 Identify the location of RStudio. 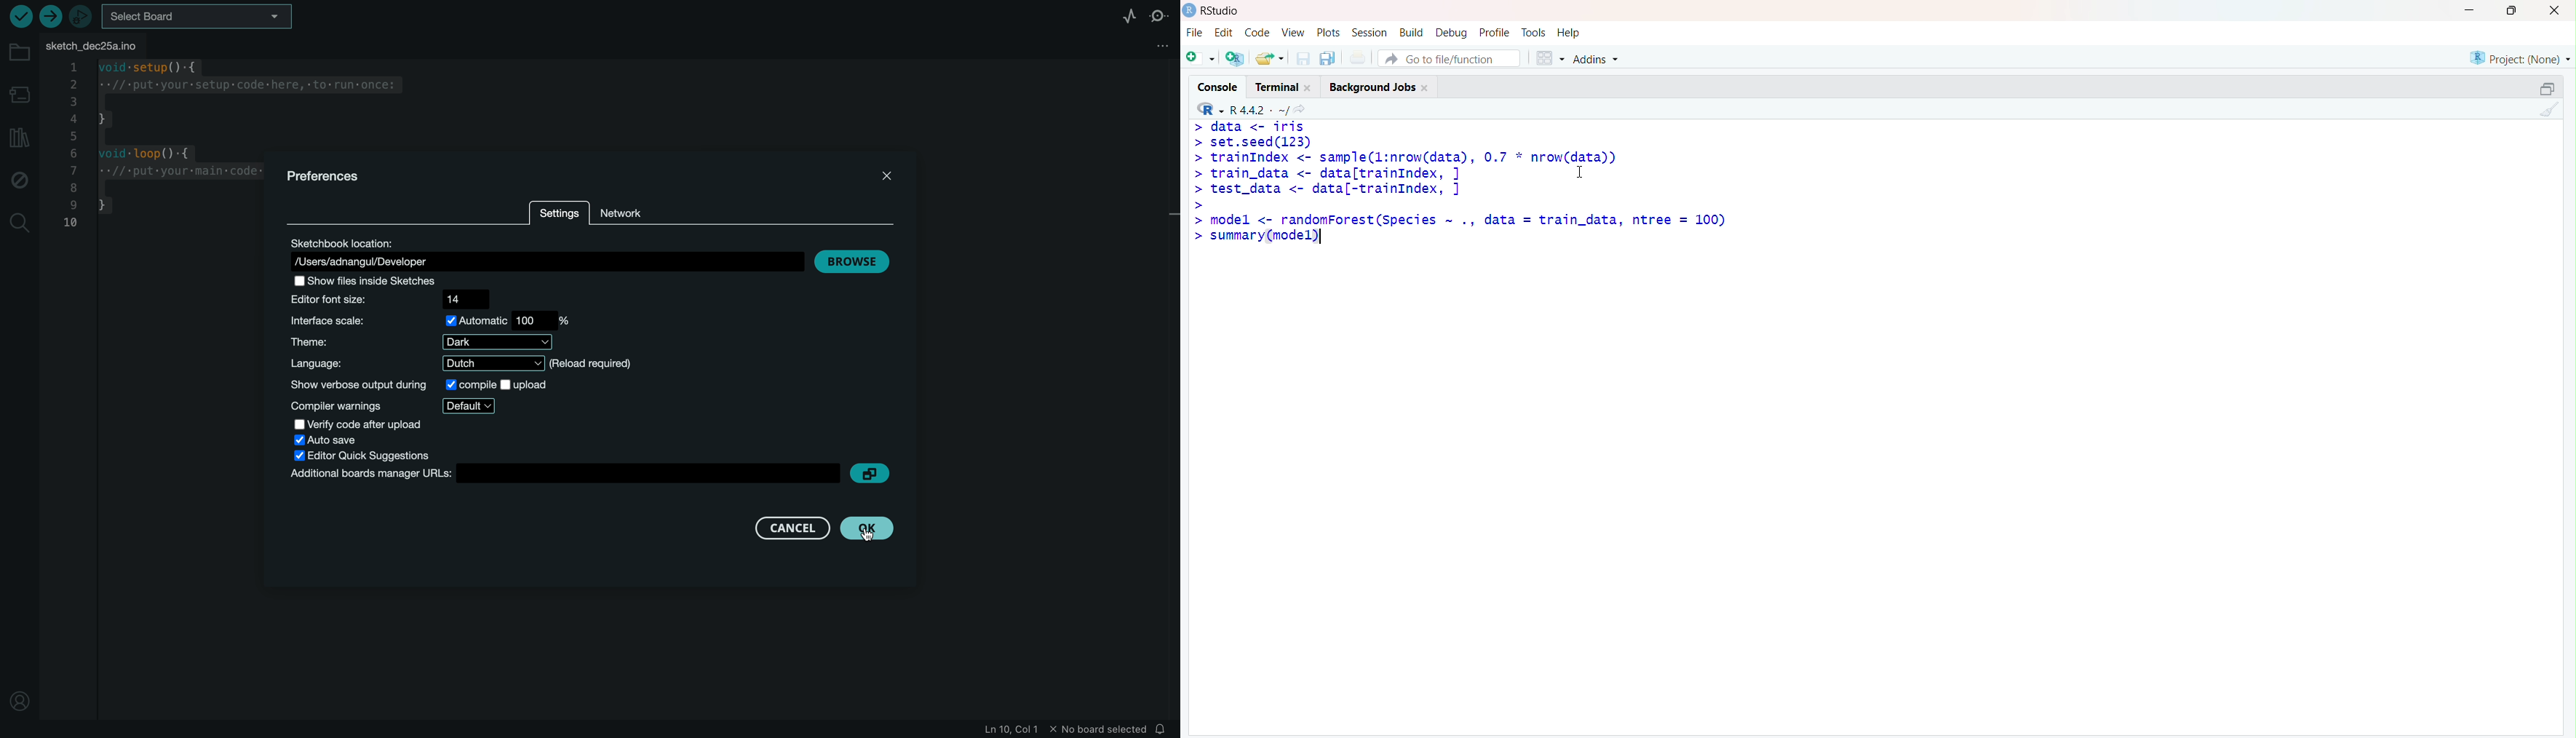
(1215, 10).